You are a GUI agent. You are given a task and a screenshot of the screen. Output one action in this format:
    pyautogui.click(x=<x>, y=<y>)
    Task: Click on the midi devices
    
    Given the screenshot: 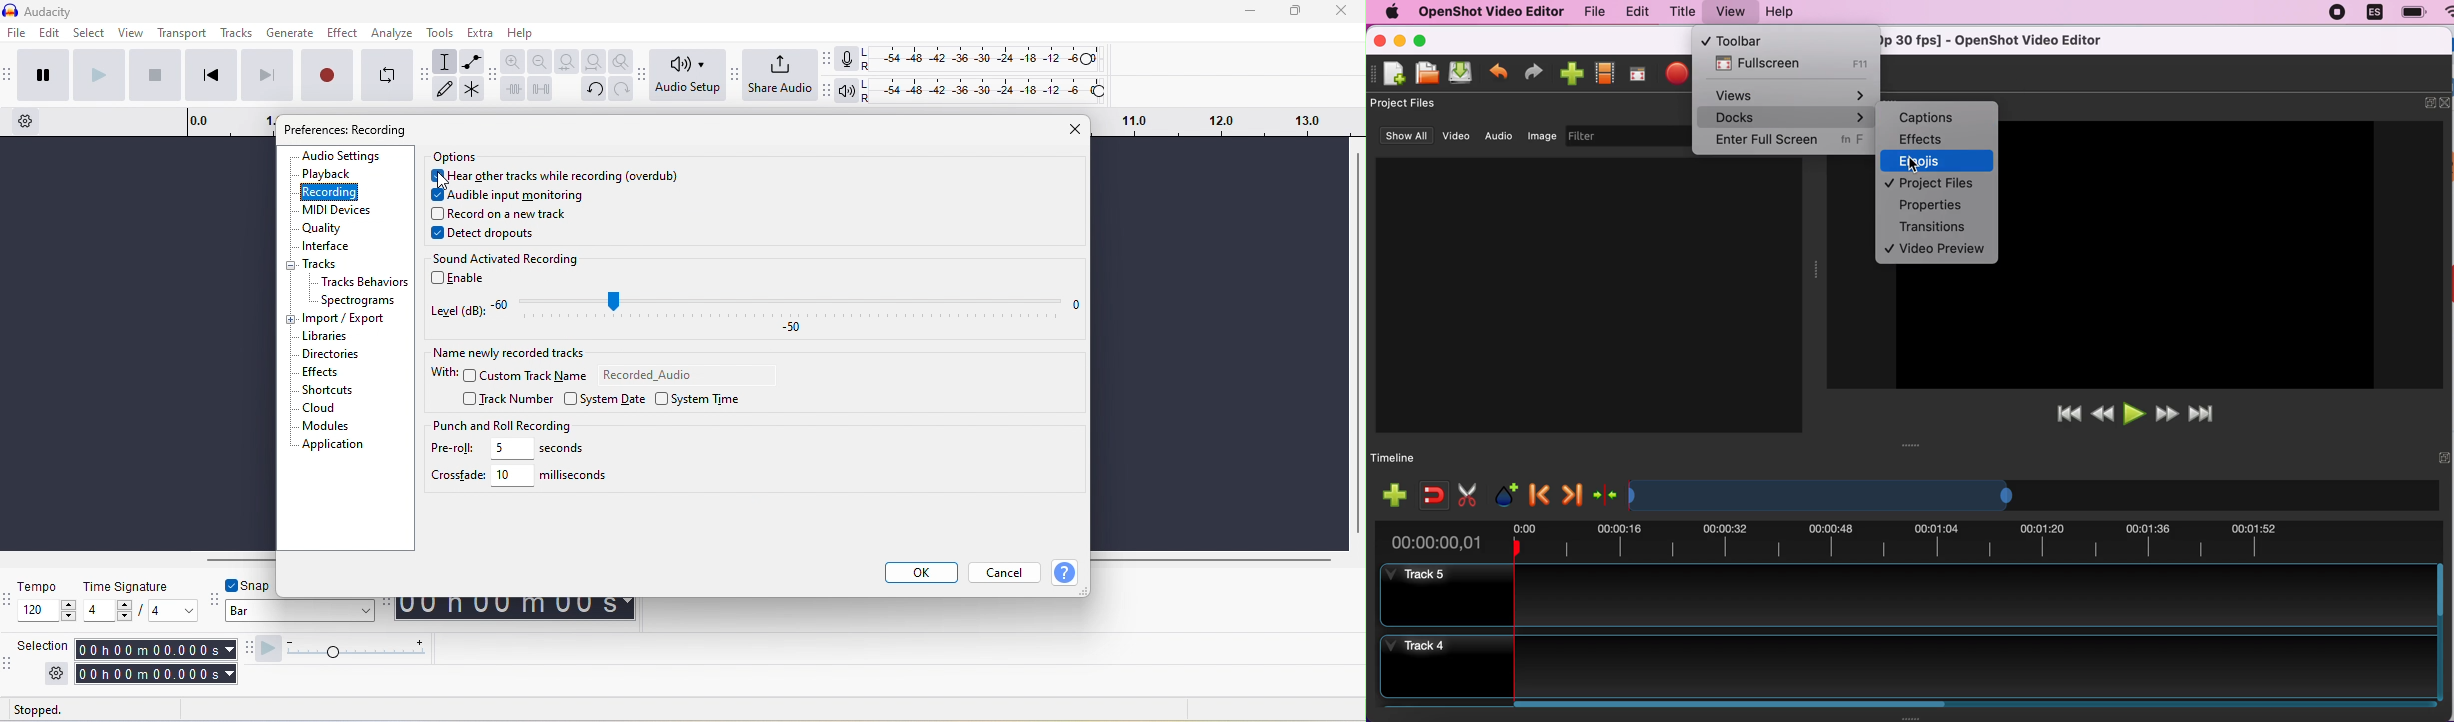 What is the action you would take?
    pyautogui.click(x=334, y=209)
    